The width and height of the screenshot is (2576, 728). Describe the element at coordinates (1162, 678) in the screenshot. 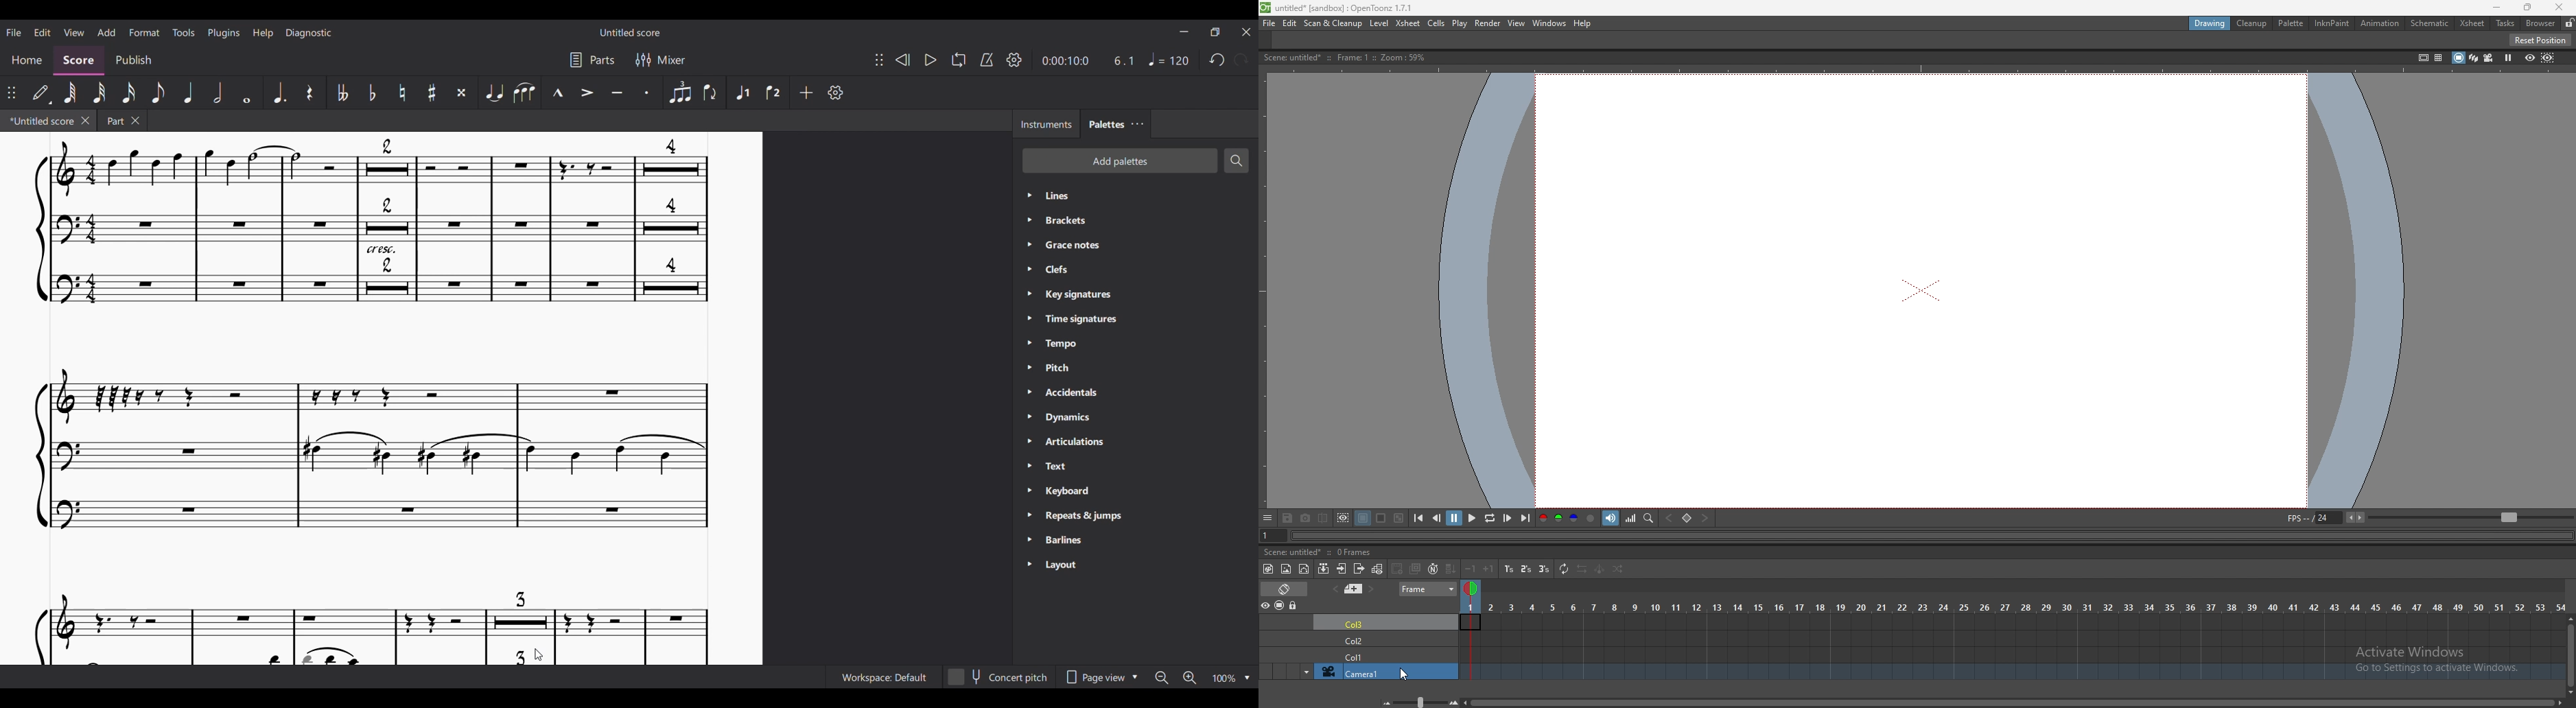

I see `Zoom out` at that location.